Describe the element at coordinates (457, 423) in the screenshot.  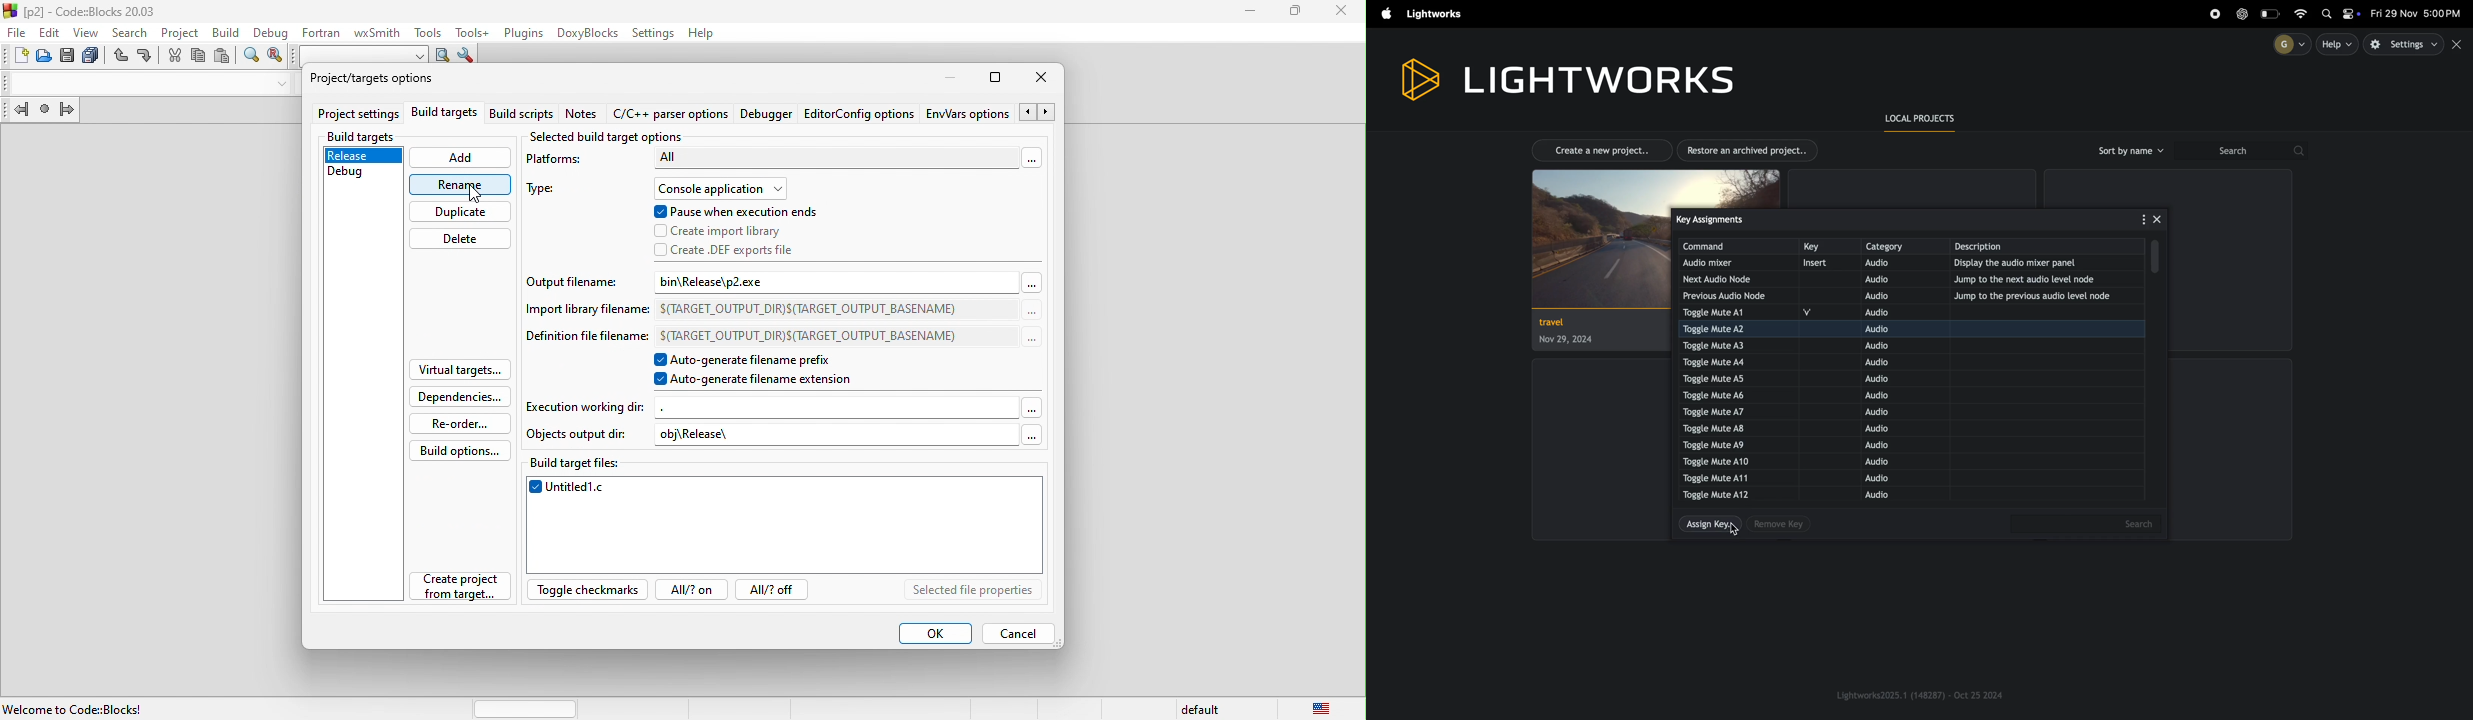
I see `re order` at that location.